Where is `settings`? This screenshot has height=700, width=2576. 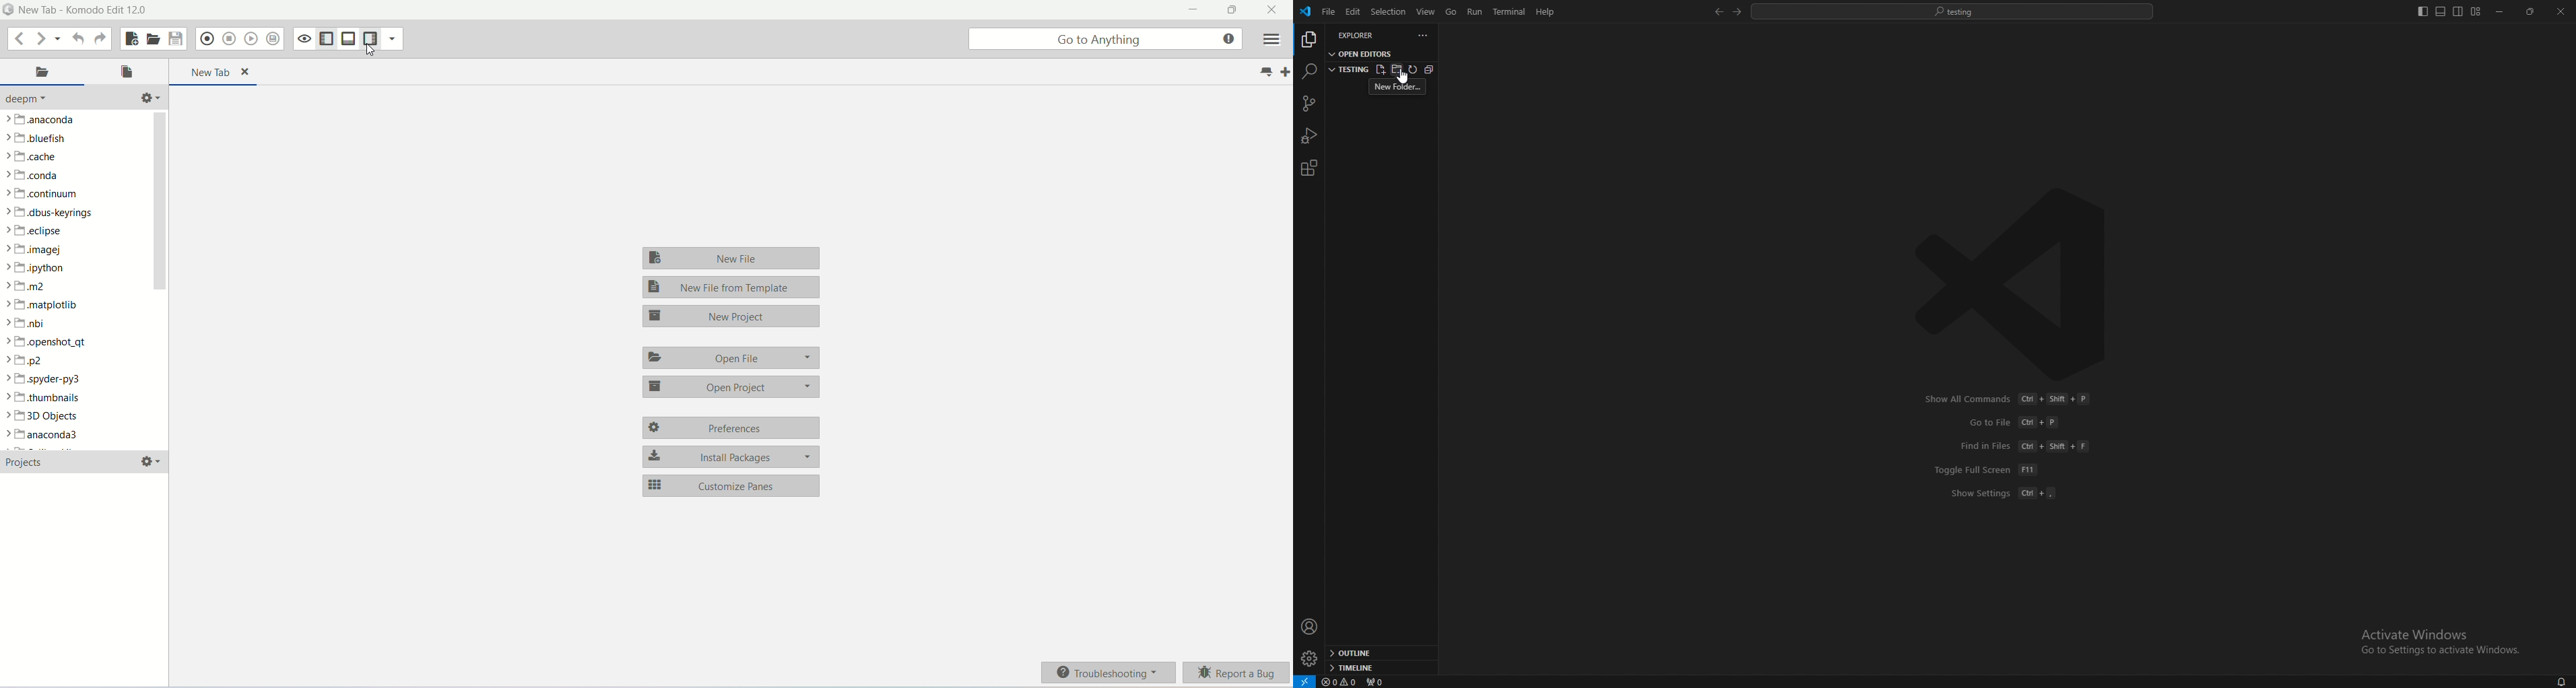
settings is located at coordinates (1308, 659).